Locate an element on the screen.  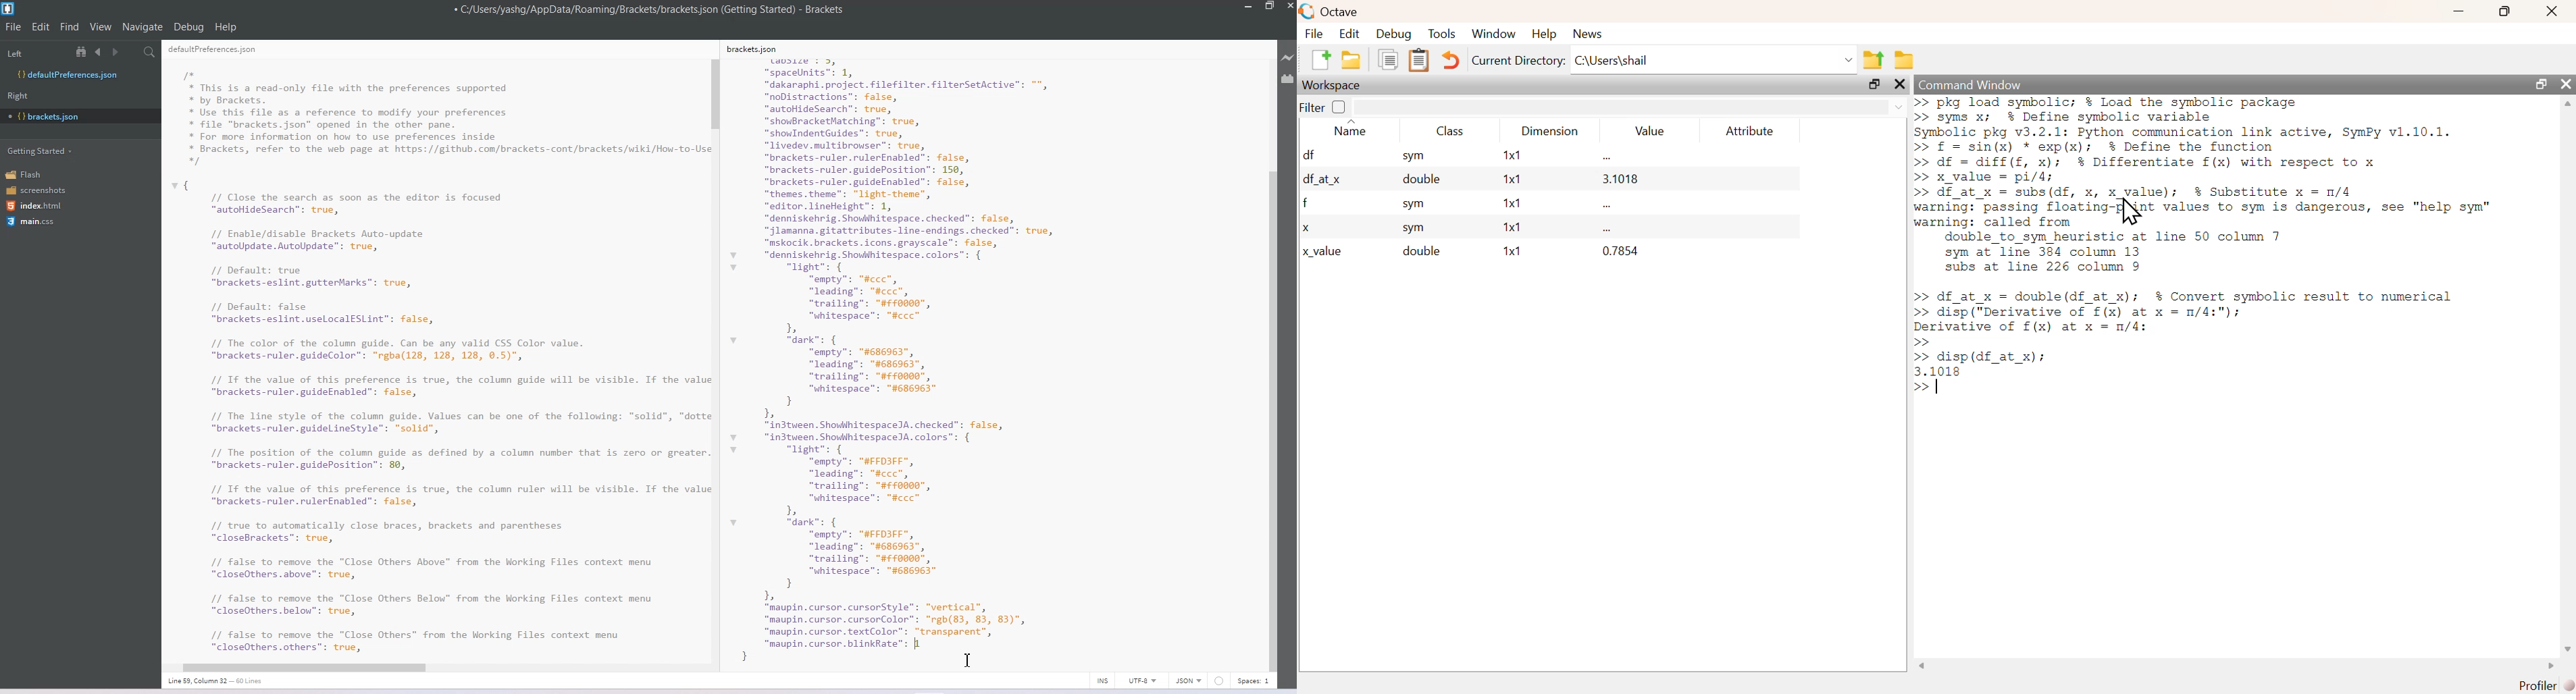
close is located at coordinates (1898, 84).